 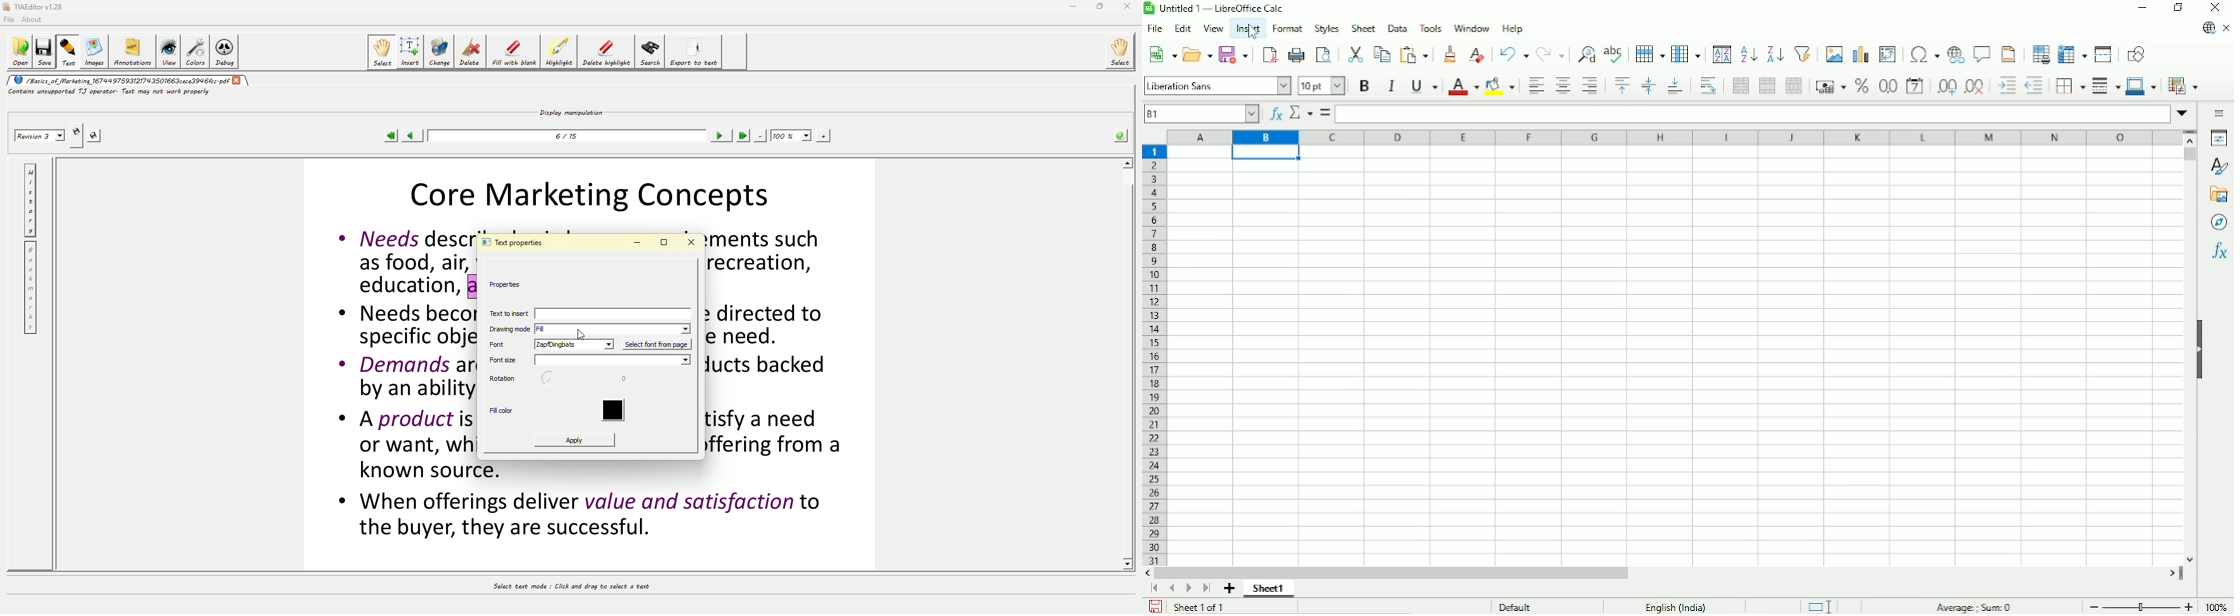 I want to click on Sort descending, so click(x=1774, y=52).